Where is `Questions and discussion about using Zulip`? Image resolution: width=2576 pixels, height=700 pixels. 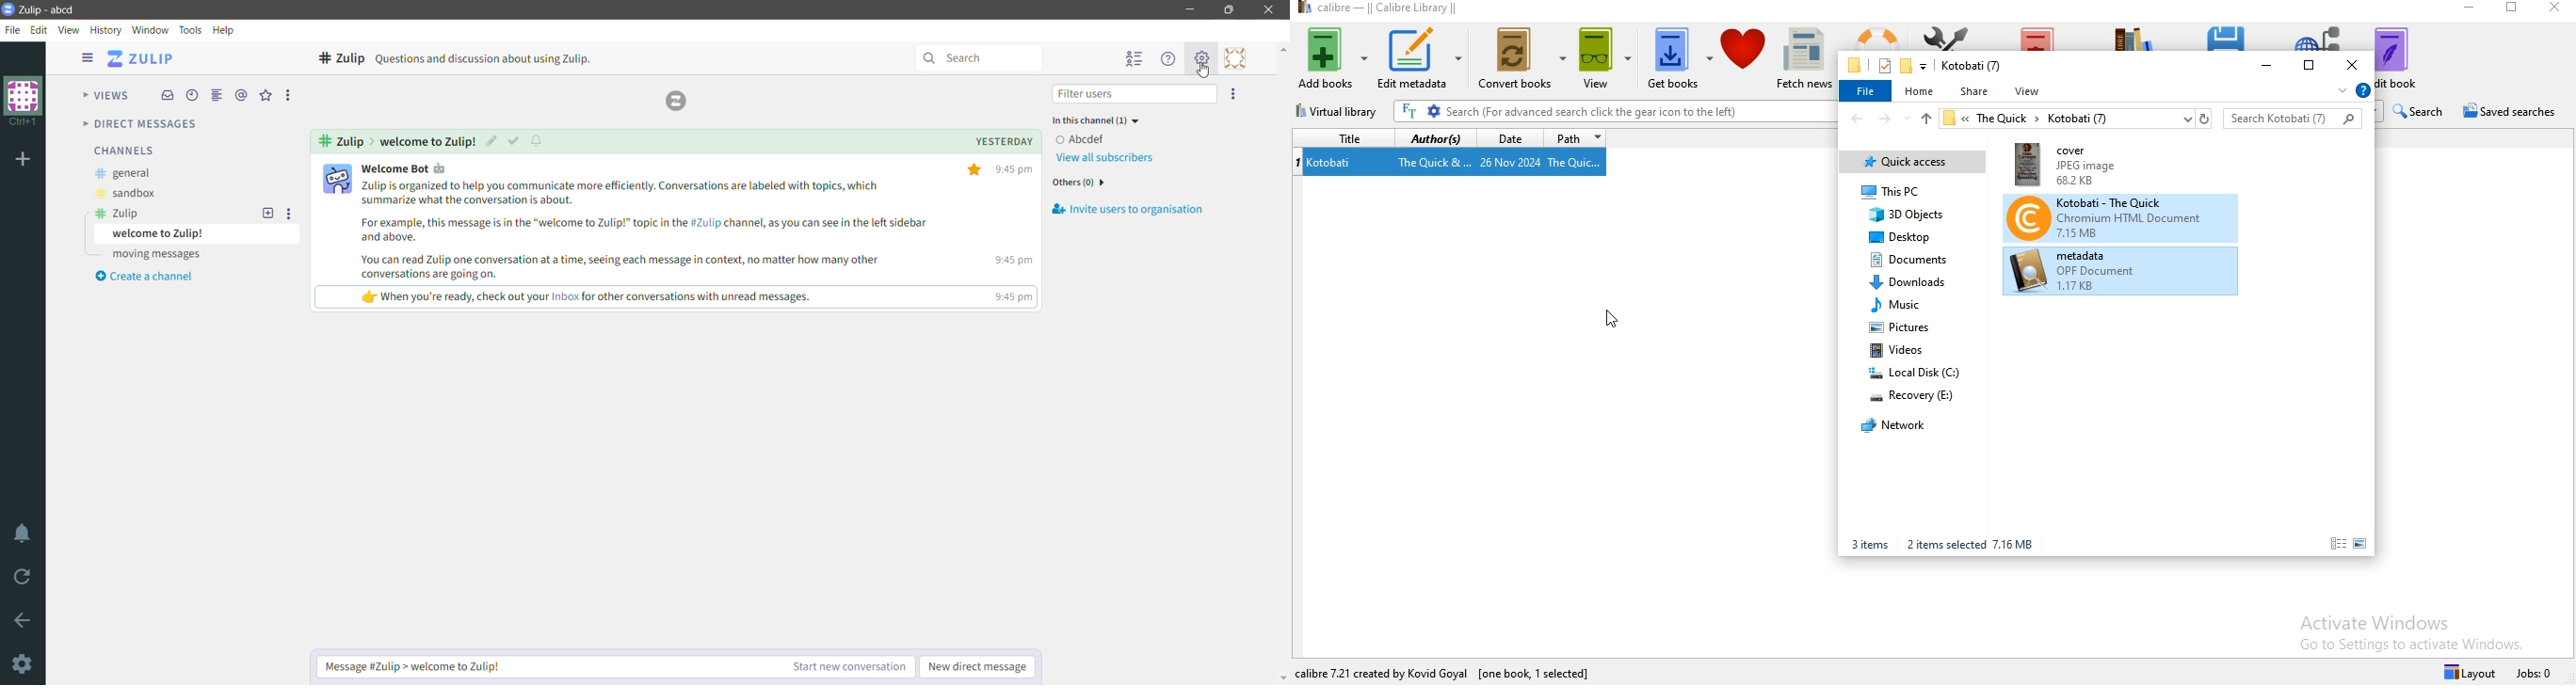
Questions and discussion about using Zulip is located at coordinates (485, 58).